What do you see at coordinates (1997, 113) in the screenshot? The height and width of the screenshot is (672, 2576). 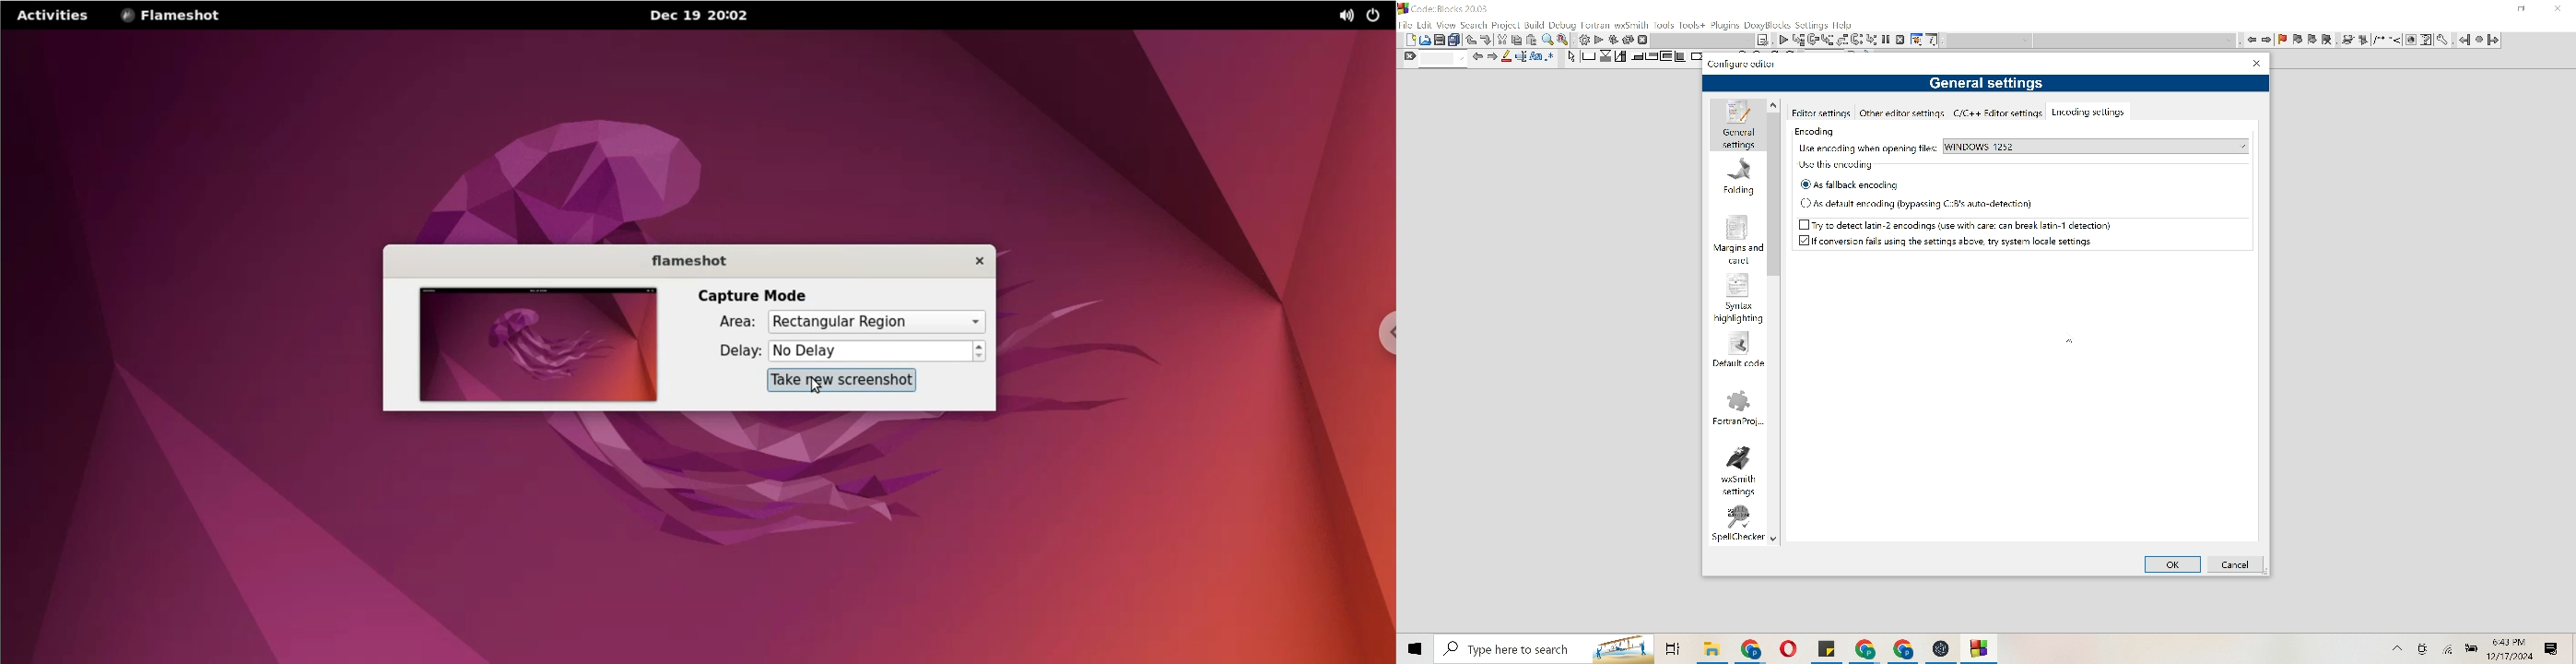 I see `c/c ++ Editor settings` at bounding box center [1997, 113].